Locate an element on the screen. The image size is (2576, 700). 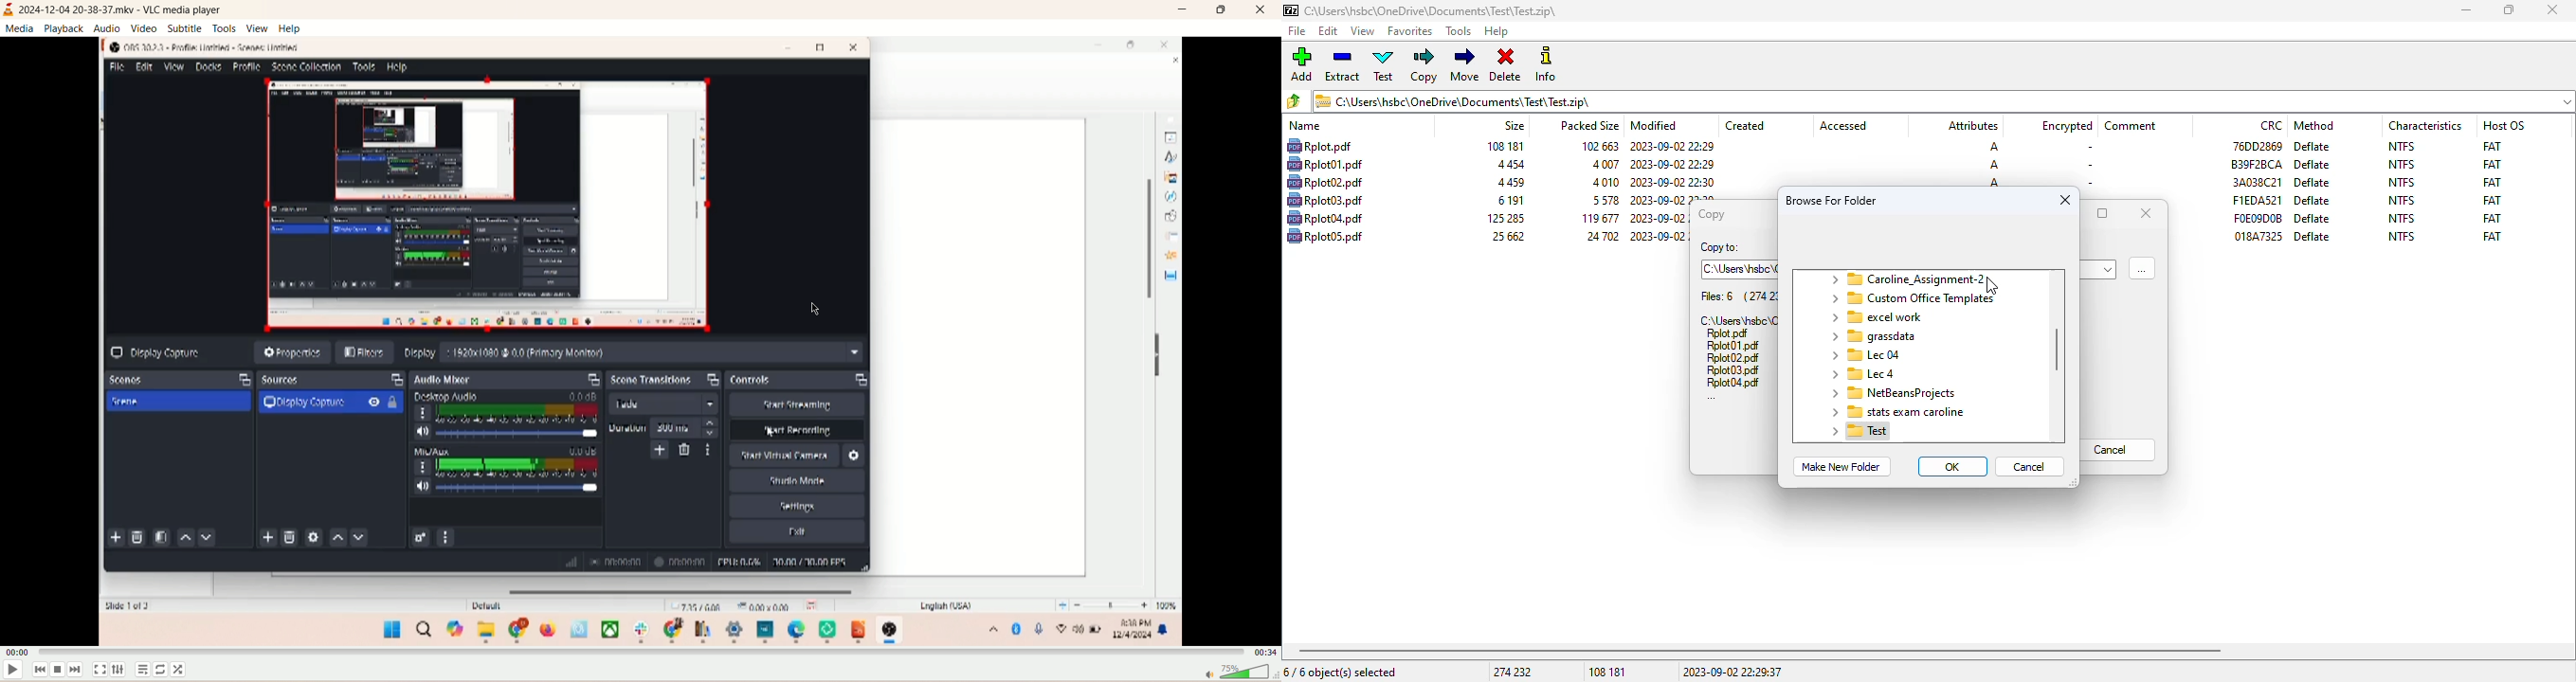
packed size is located at coordinates (1602, 200).